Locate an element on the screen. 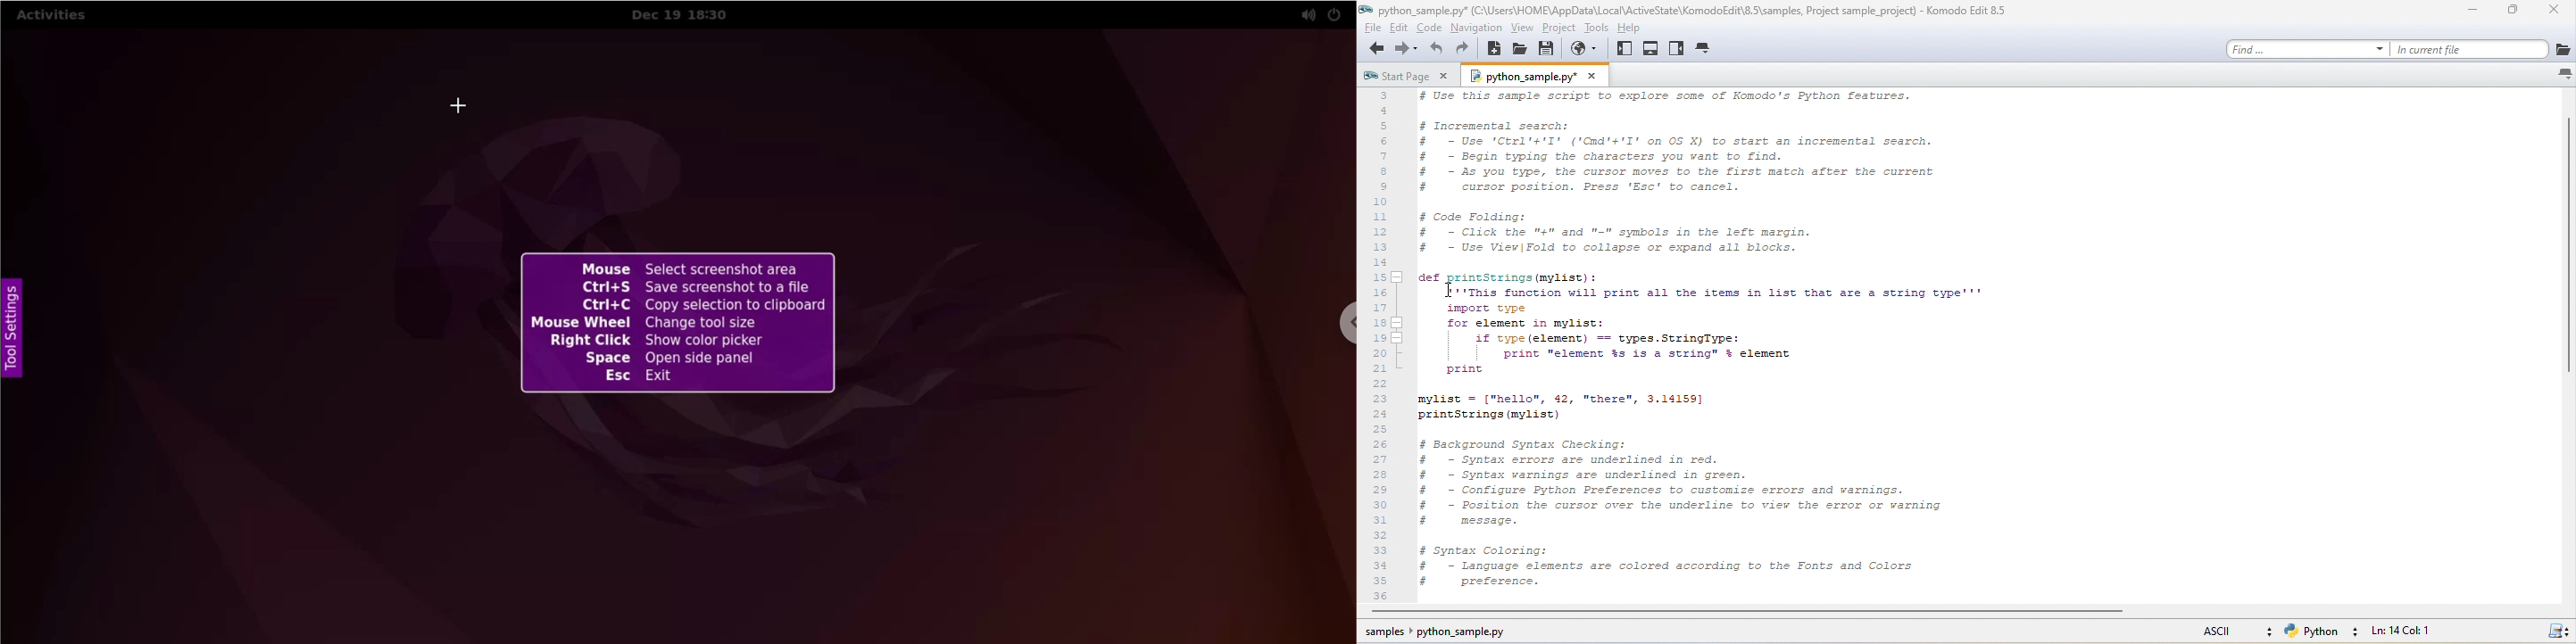 The height and width of the screenshot is (644, 2576). icon is located at coordinates (2563, 50).